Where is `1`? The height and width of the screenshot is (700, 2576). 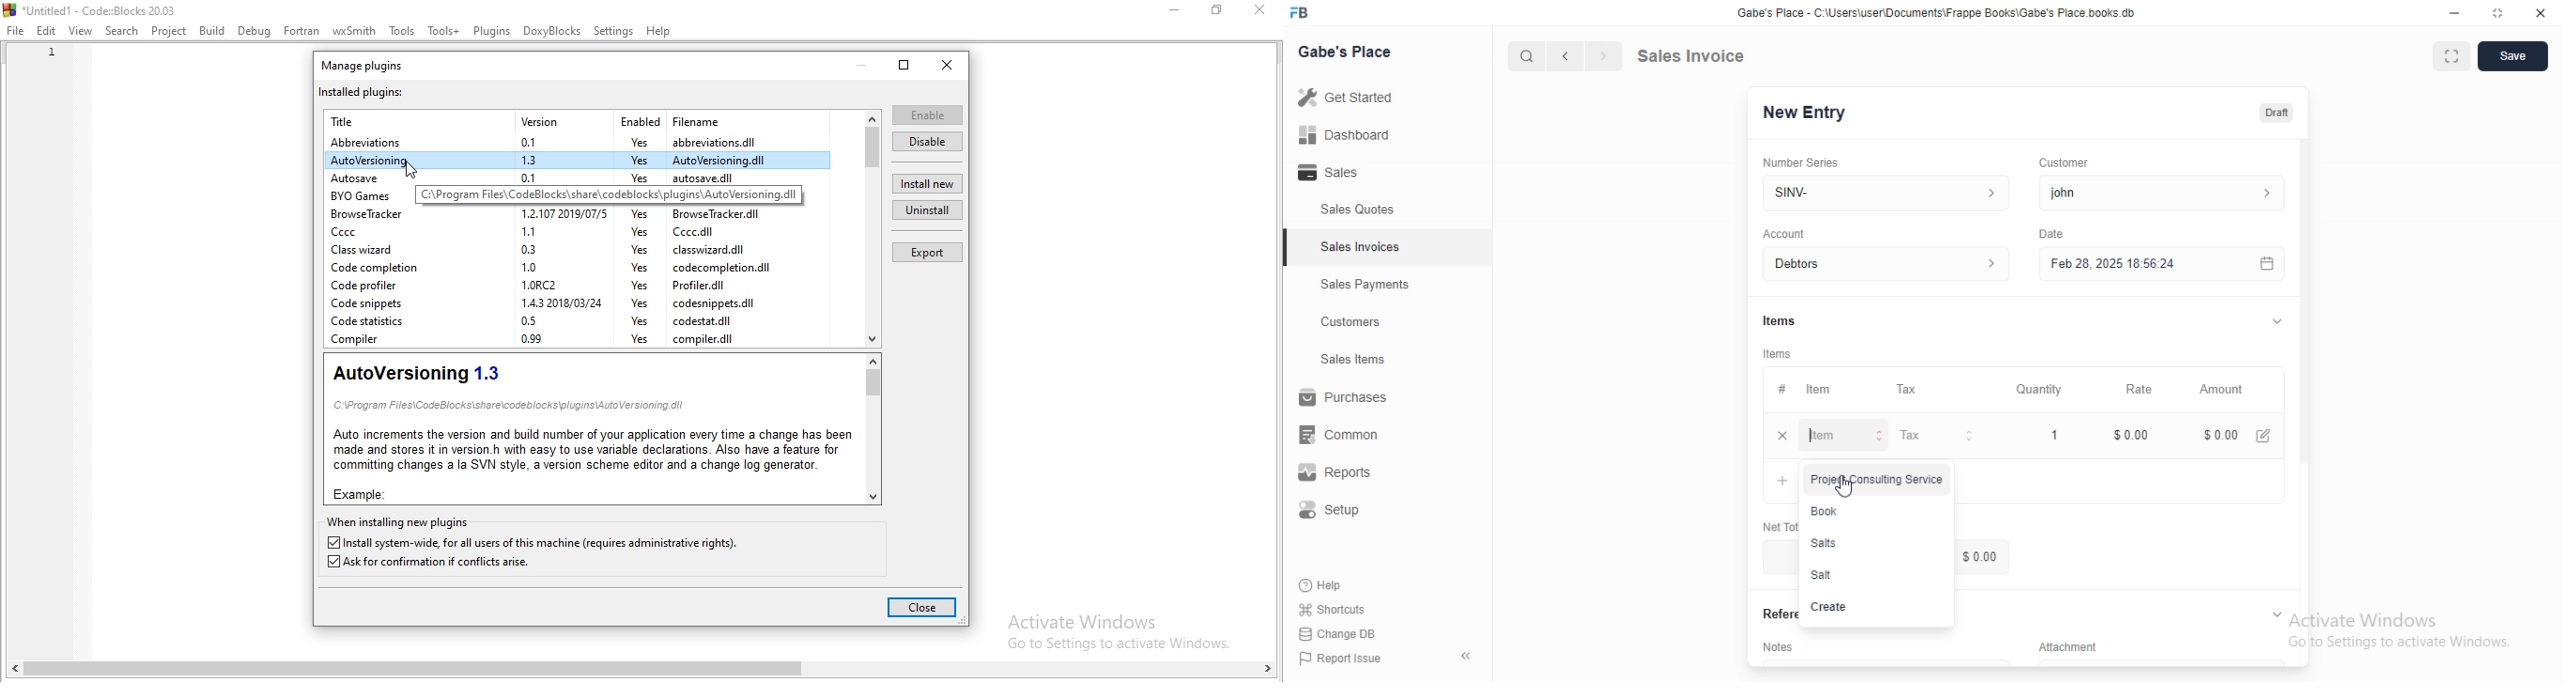
1 is located at coordinates (2056, 434).